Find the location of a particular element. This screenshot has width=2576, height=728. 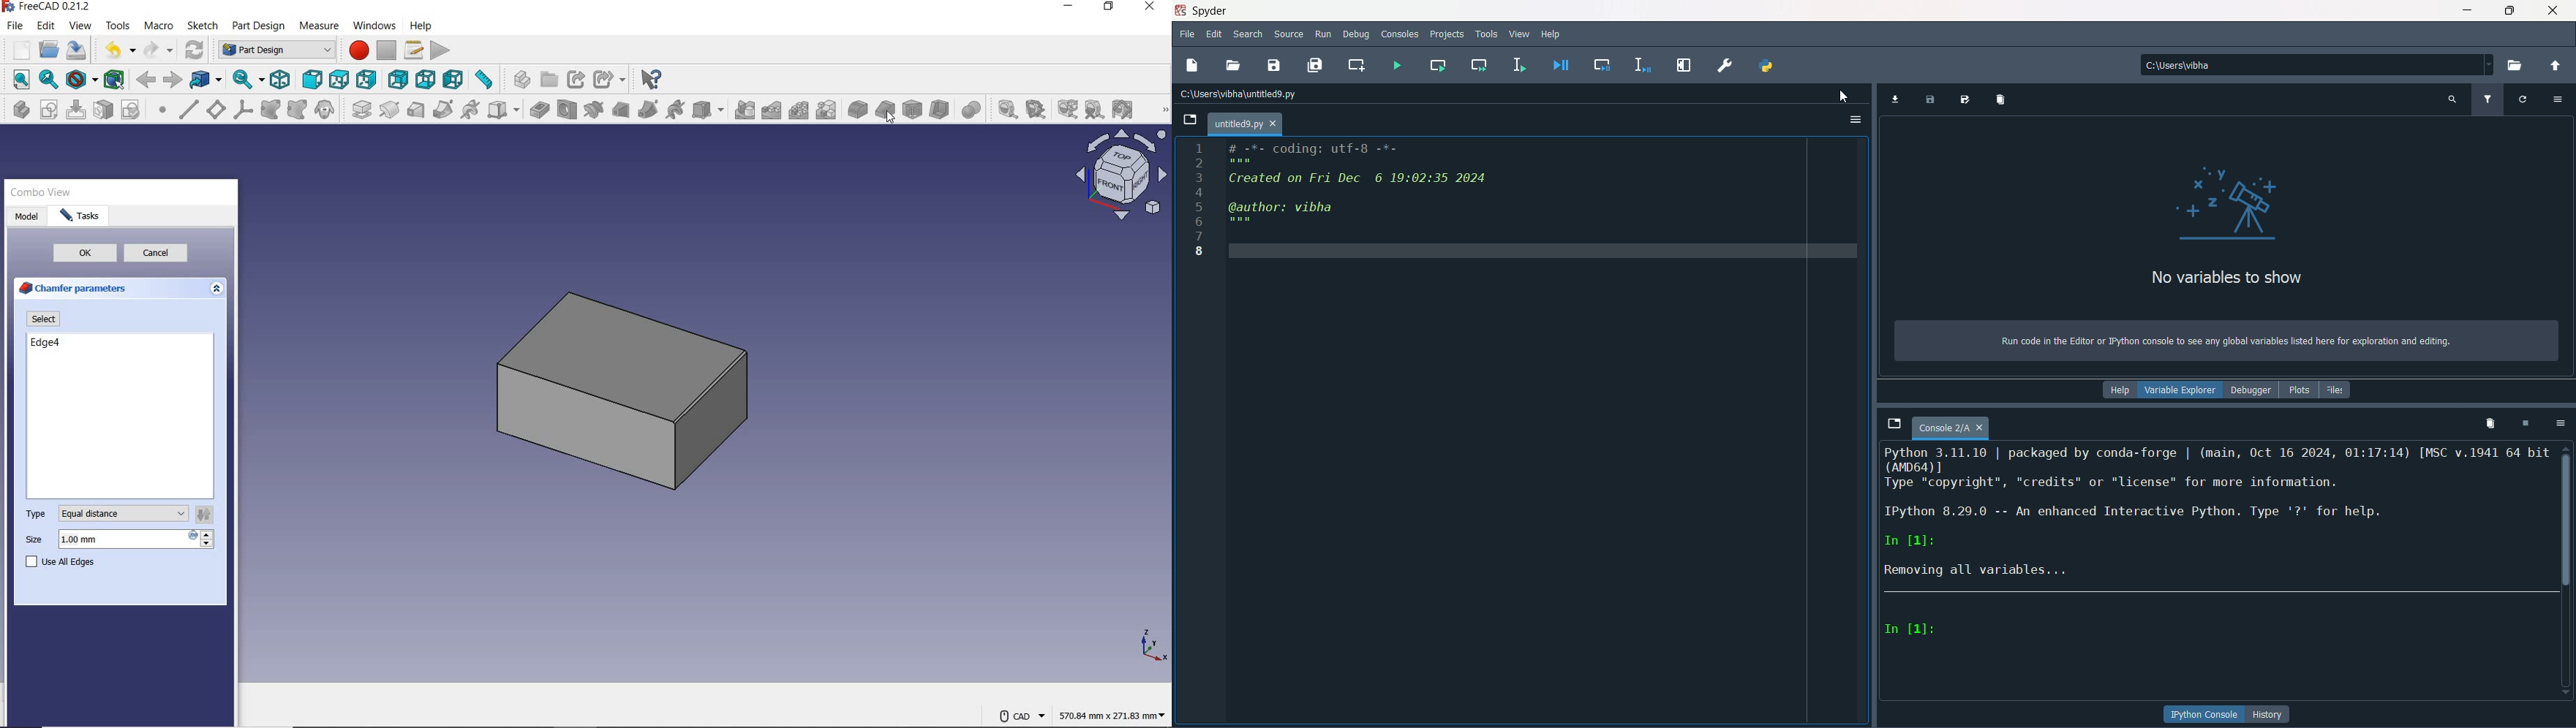

filter variable is located at coordinates (2487, 99).